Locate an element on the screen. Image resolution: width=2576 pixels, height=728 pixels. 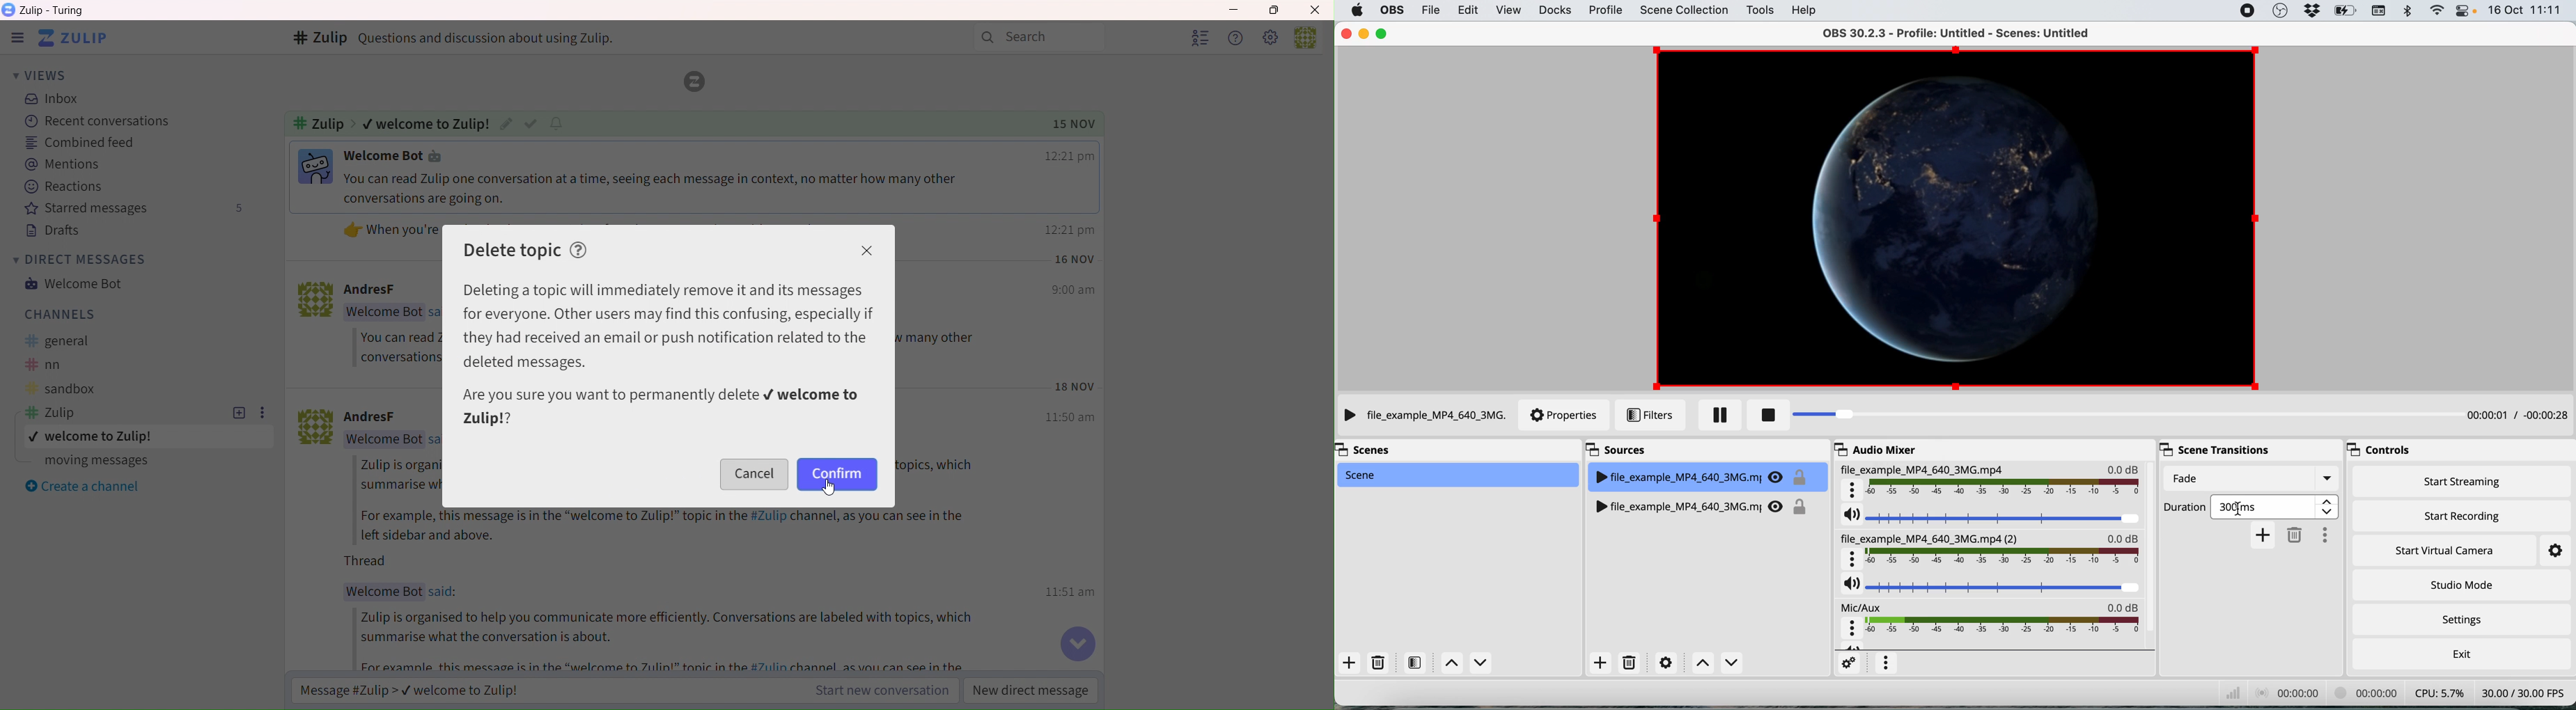
Minimize is located at coordinates (1233, 11).